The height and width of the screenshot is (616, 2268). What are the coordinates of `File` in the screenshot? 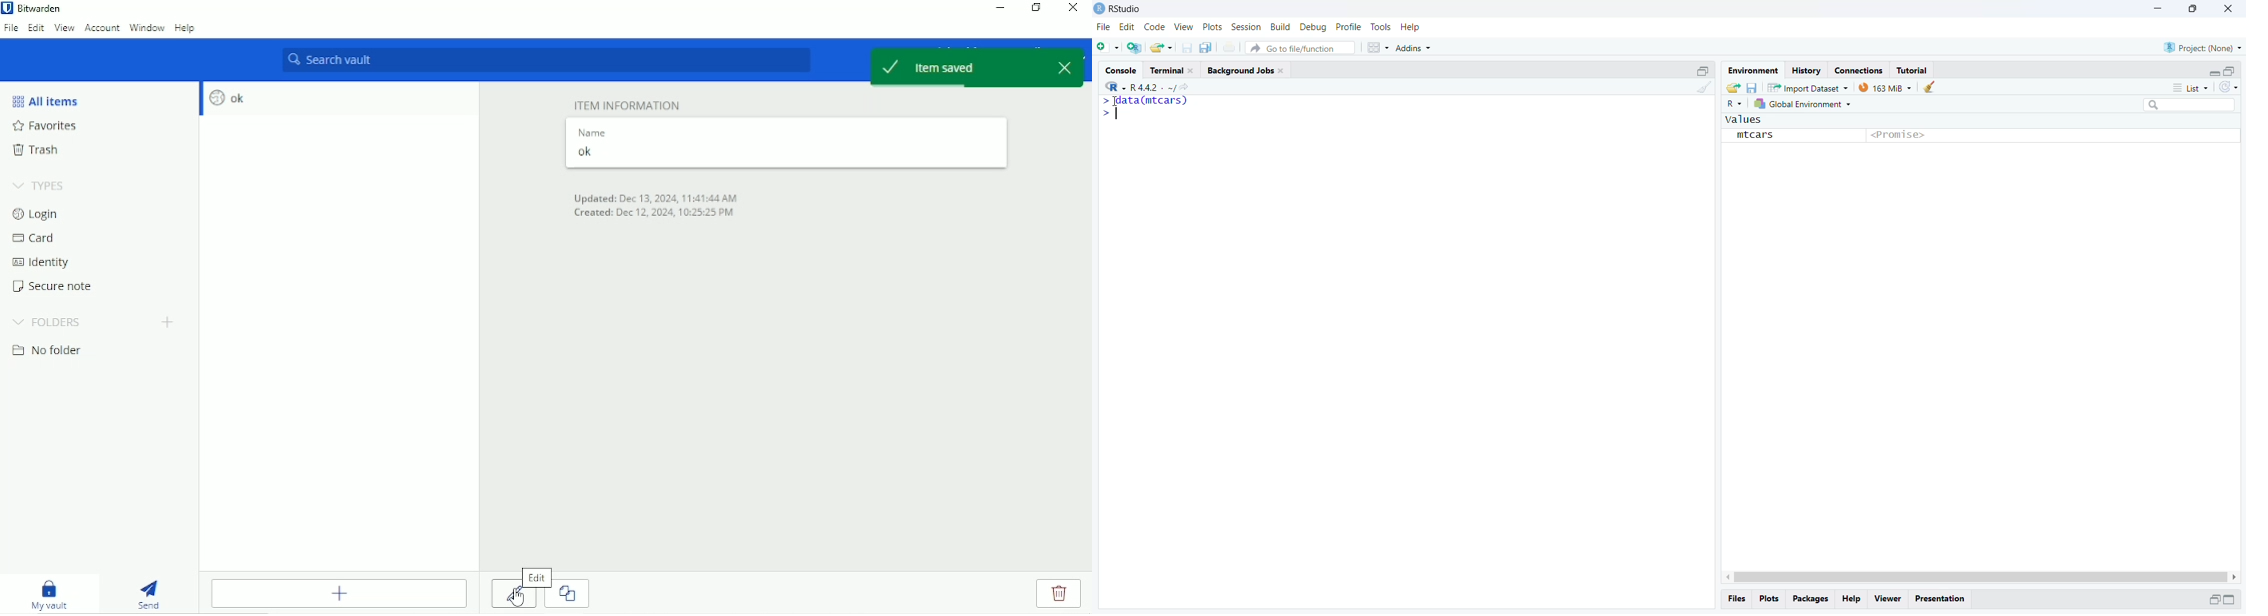 It's located at (11, 29).